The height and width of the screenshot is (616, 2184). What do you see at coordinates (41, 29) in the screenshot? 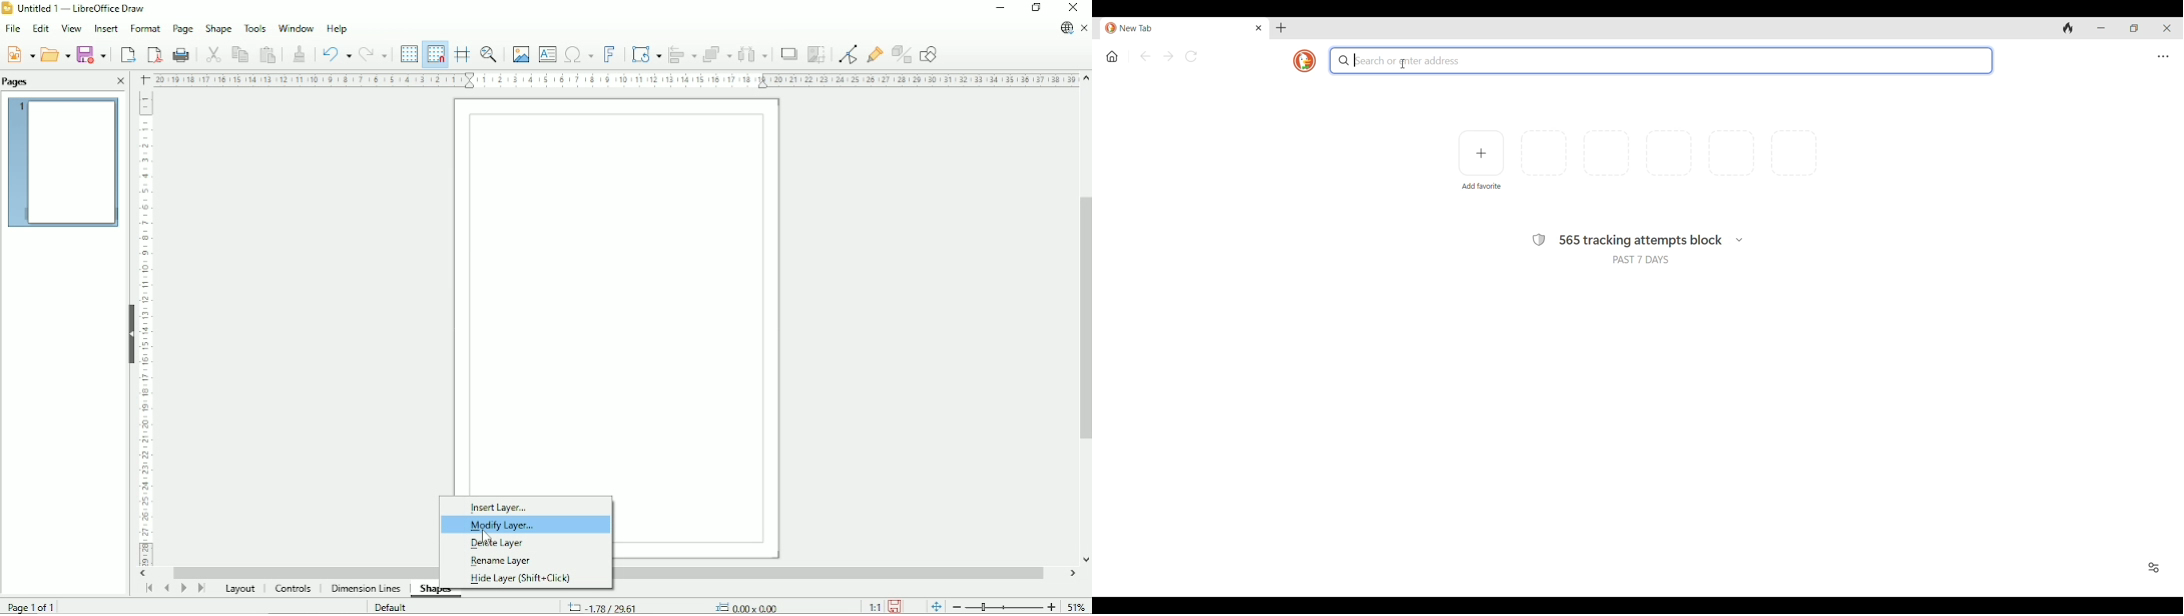
I see `Edit` at bounding box center [41, 29].